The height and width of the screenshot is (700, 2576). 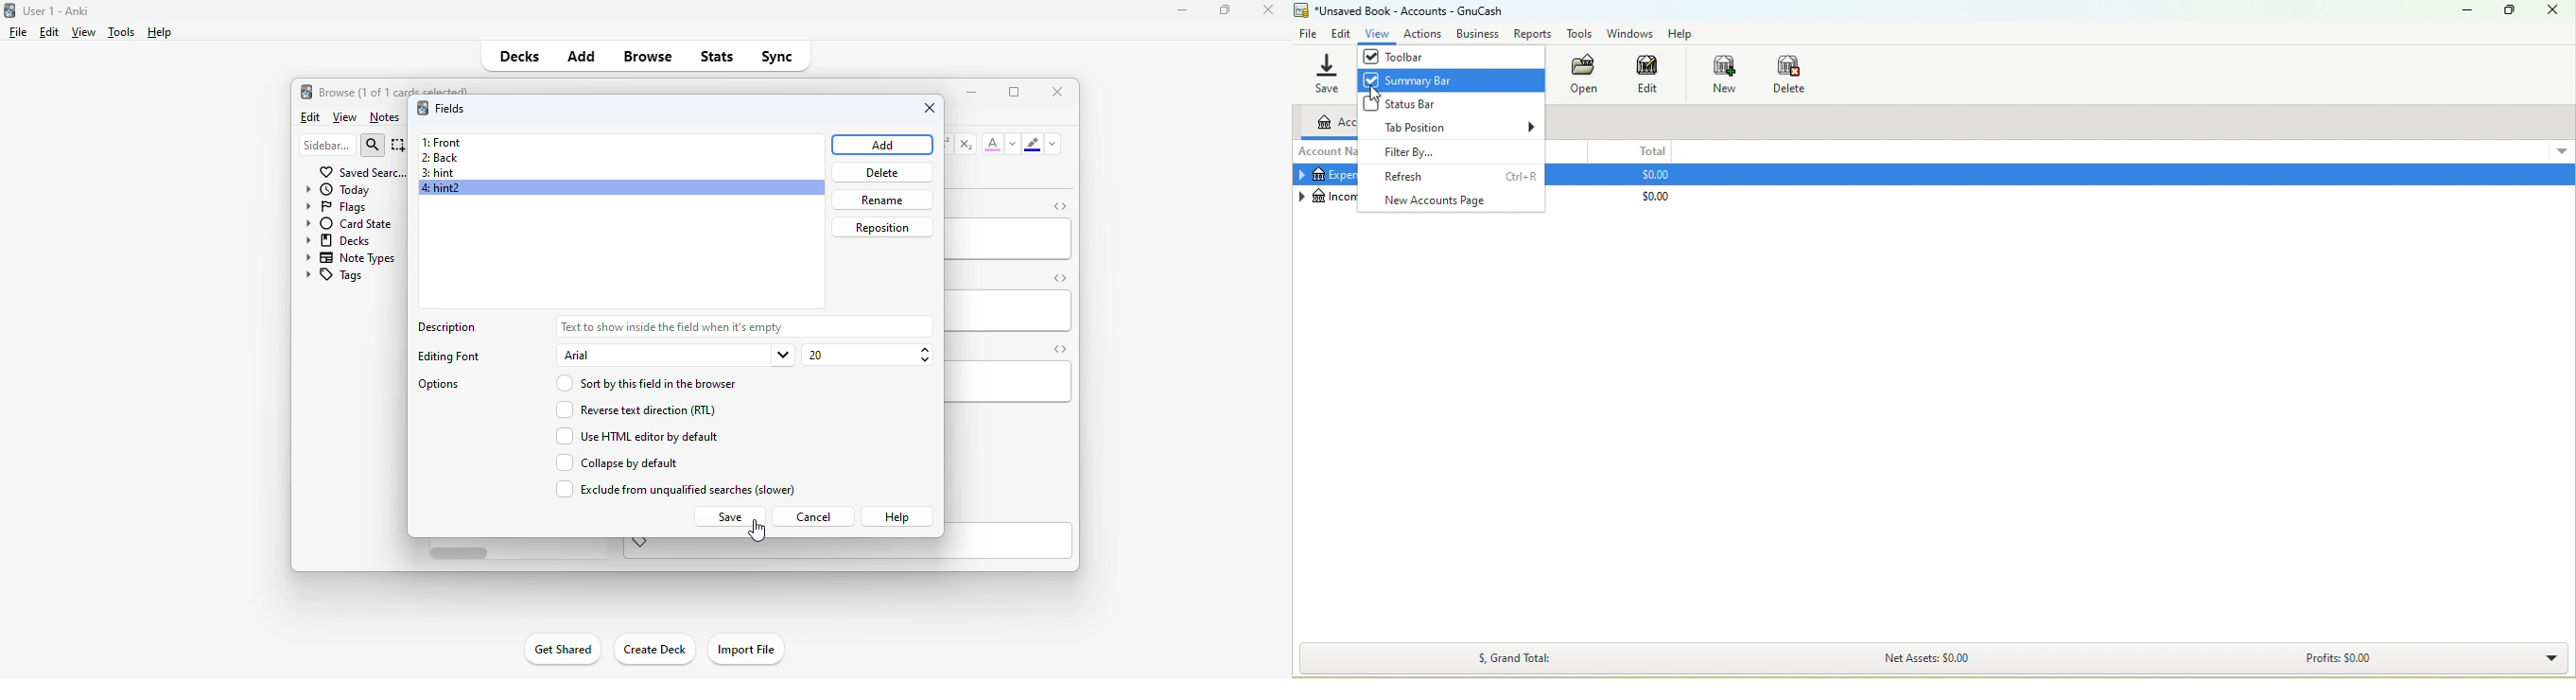 I want to click on save, so click(x=728, y=517).